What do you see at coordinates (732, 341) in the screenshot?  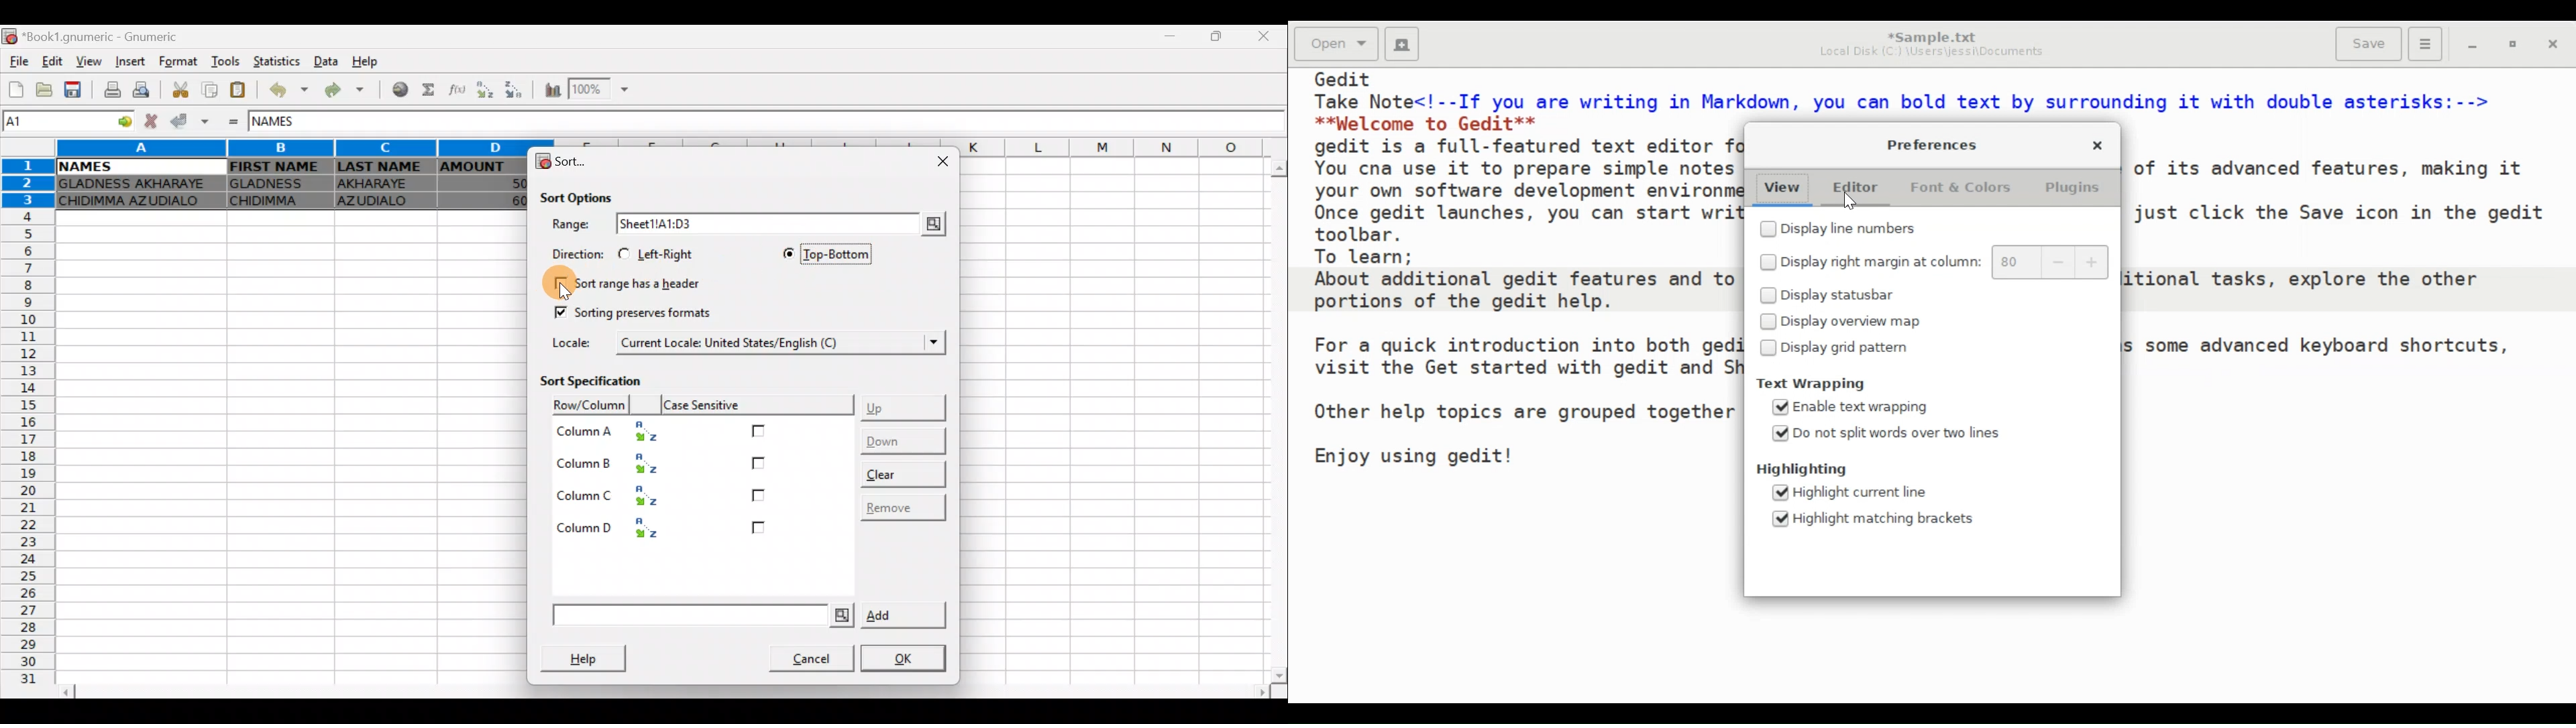 I see `Current Locale: United States/English (C)` at bounding box center [732, 341].